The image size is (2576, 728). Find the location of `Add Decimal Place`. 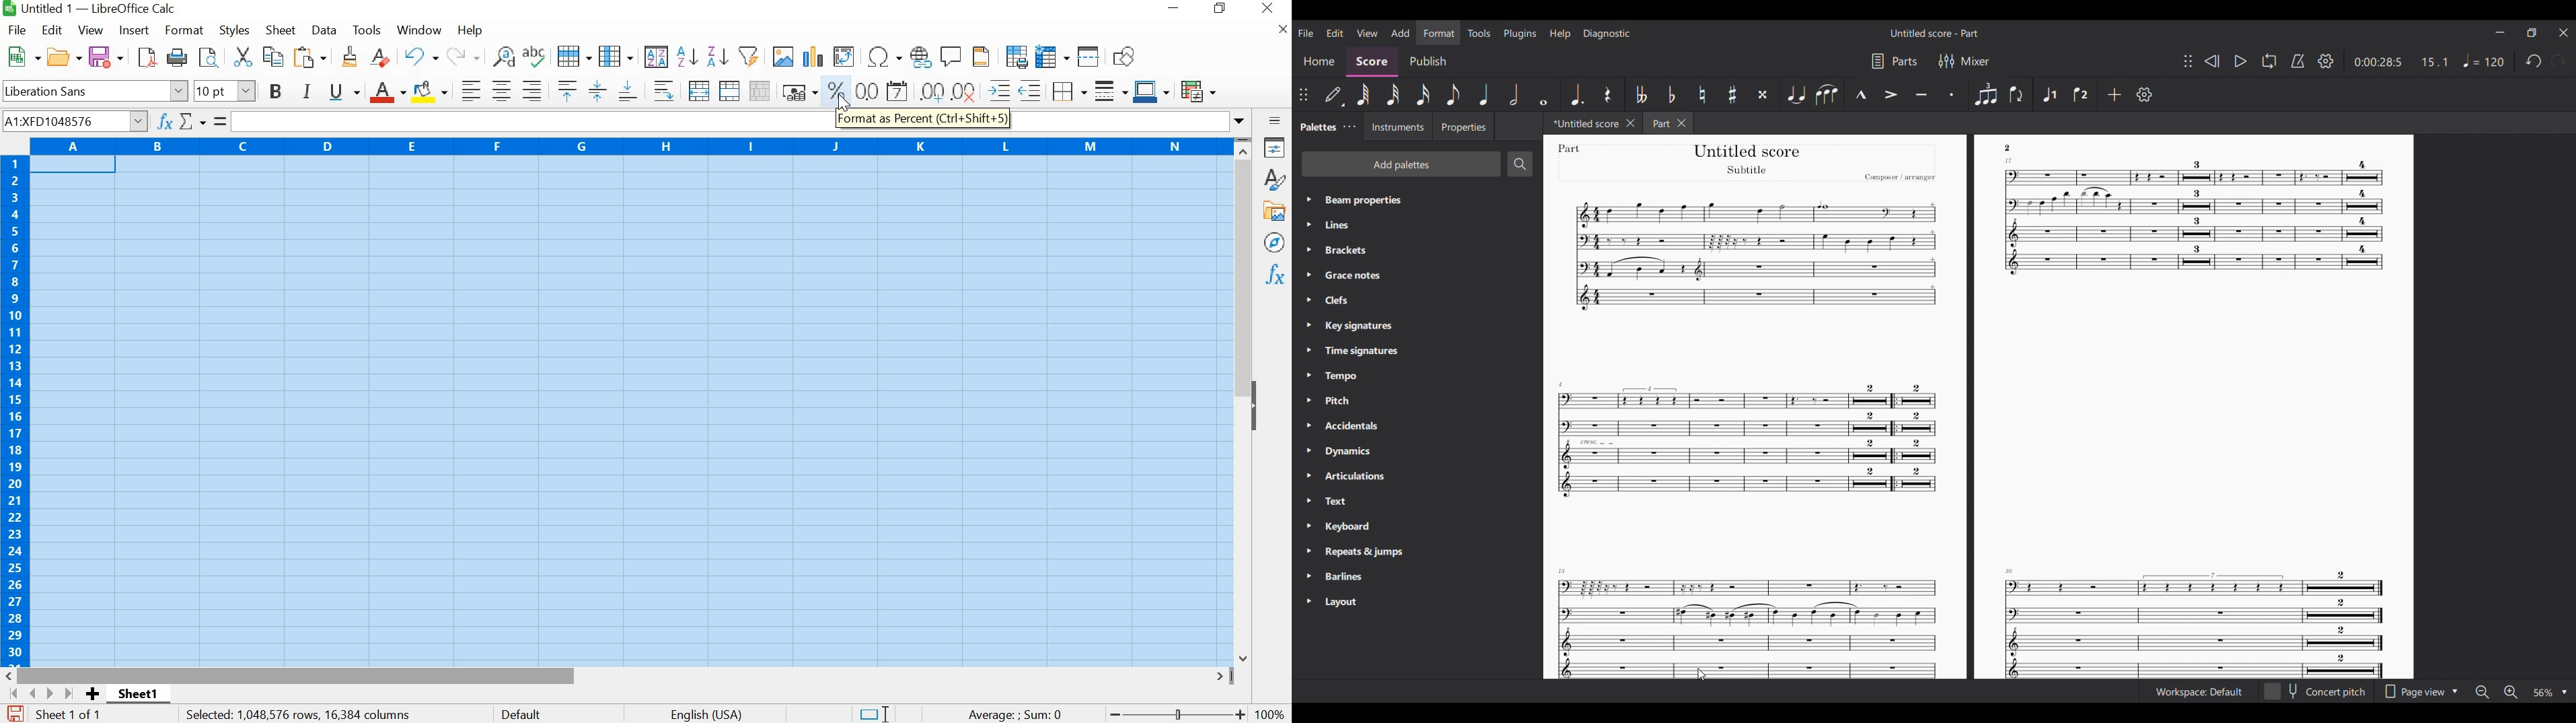

Add Decimal Place is located at coordinates (933, 90).